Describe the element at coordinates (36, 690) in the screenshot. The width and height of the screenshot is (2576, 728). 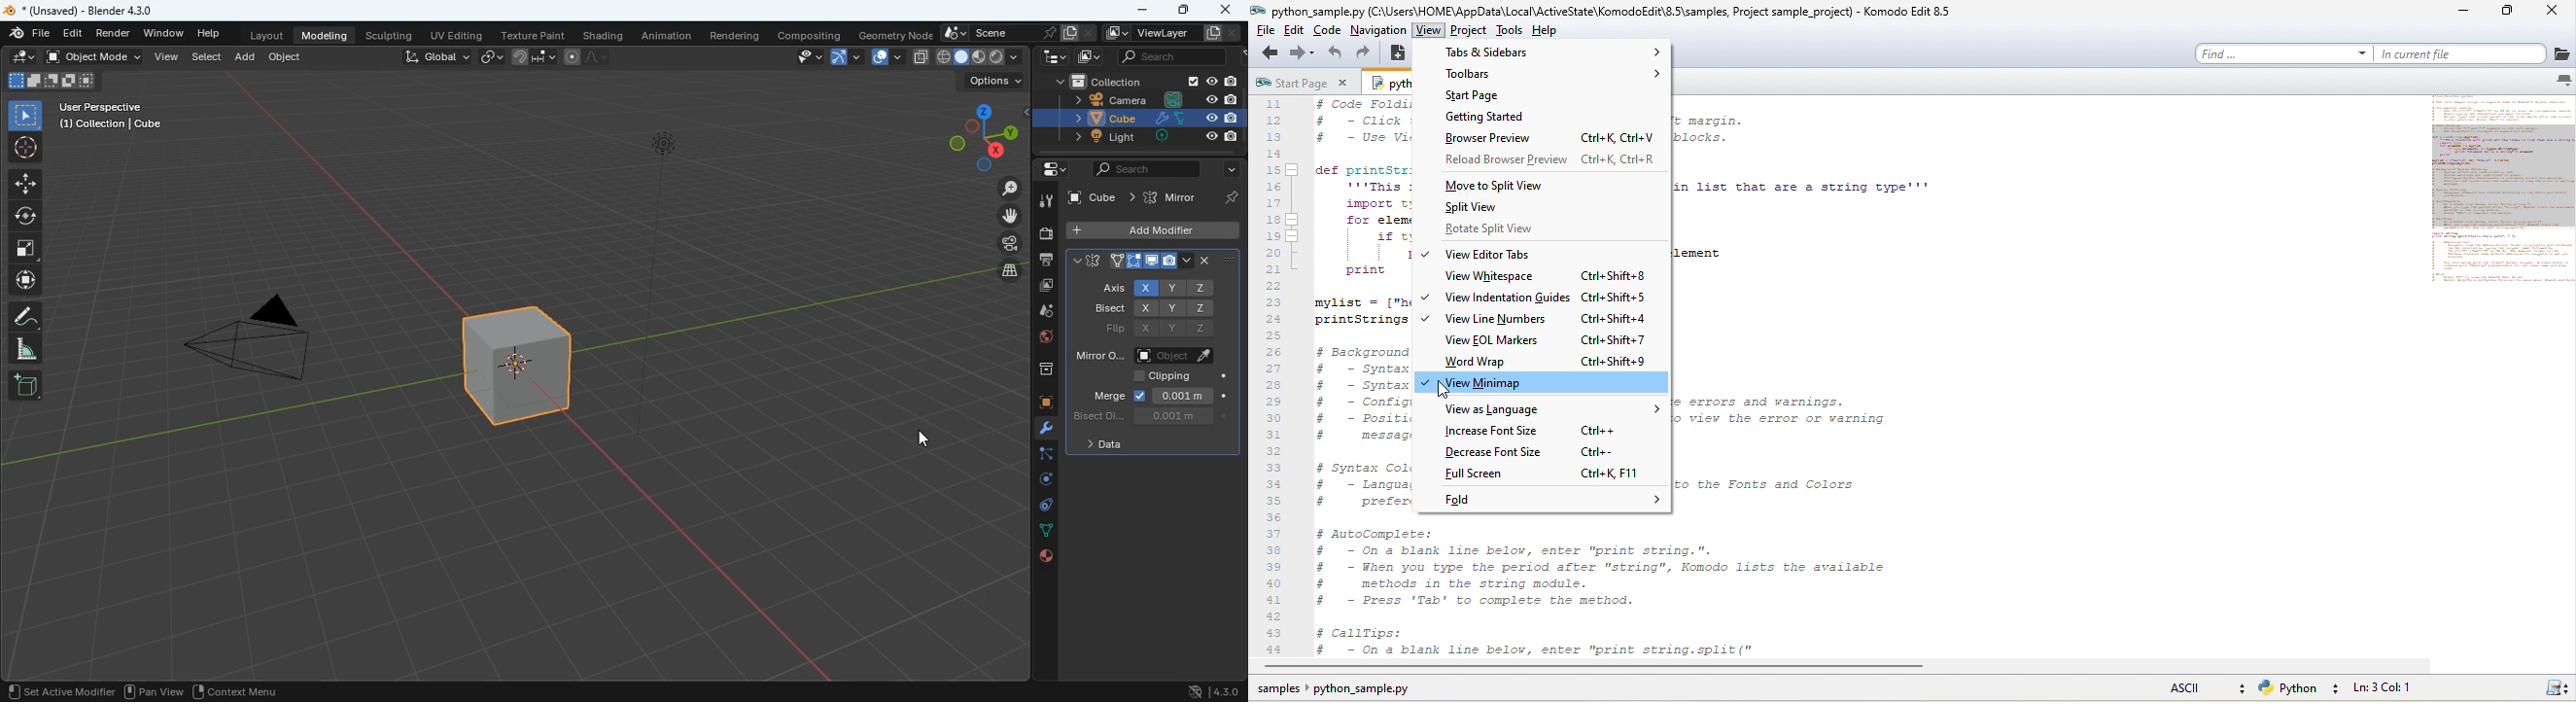
I see `pan view` at that location.